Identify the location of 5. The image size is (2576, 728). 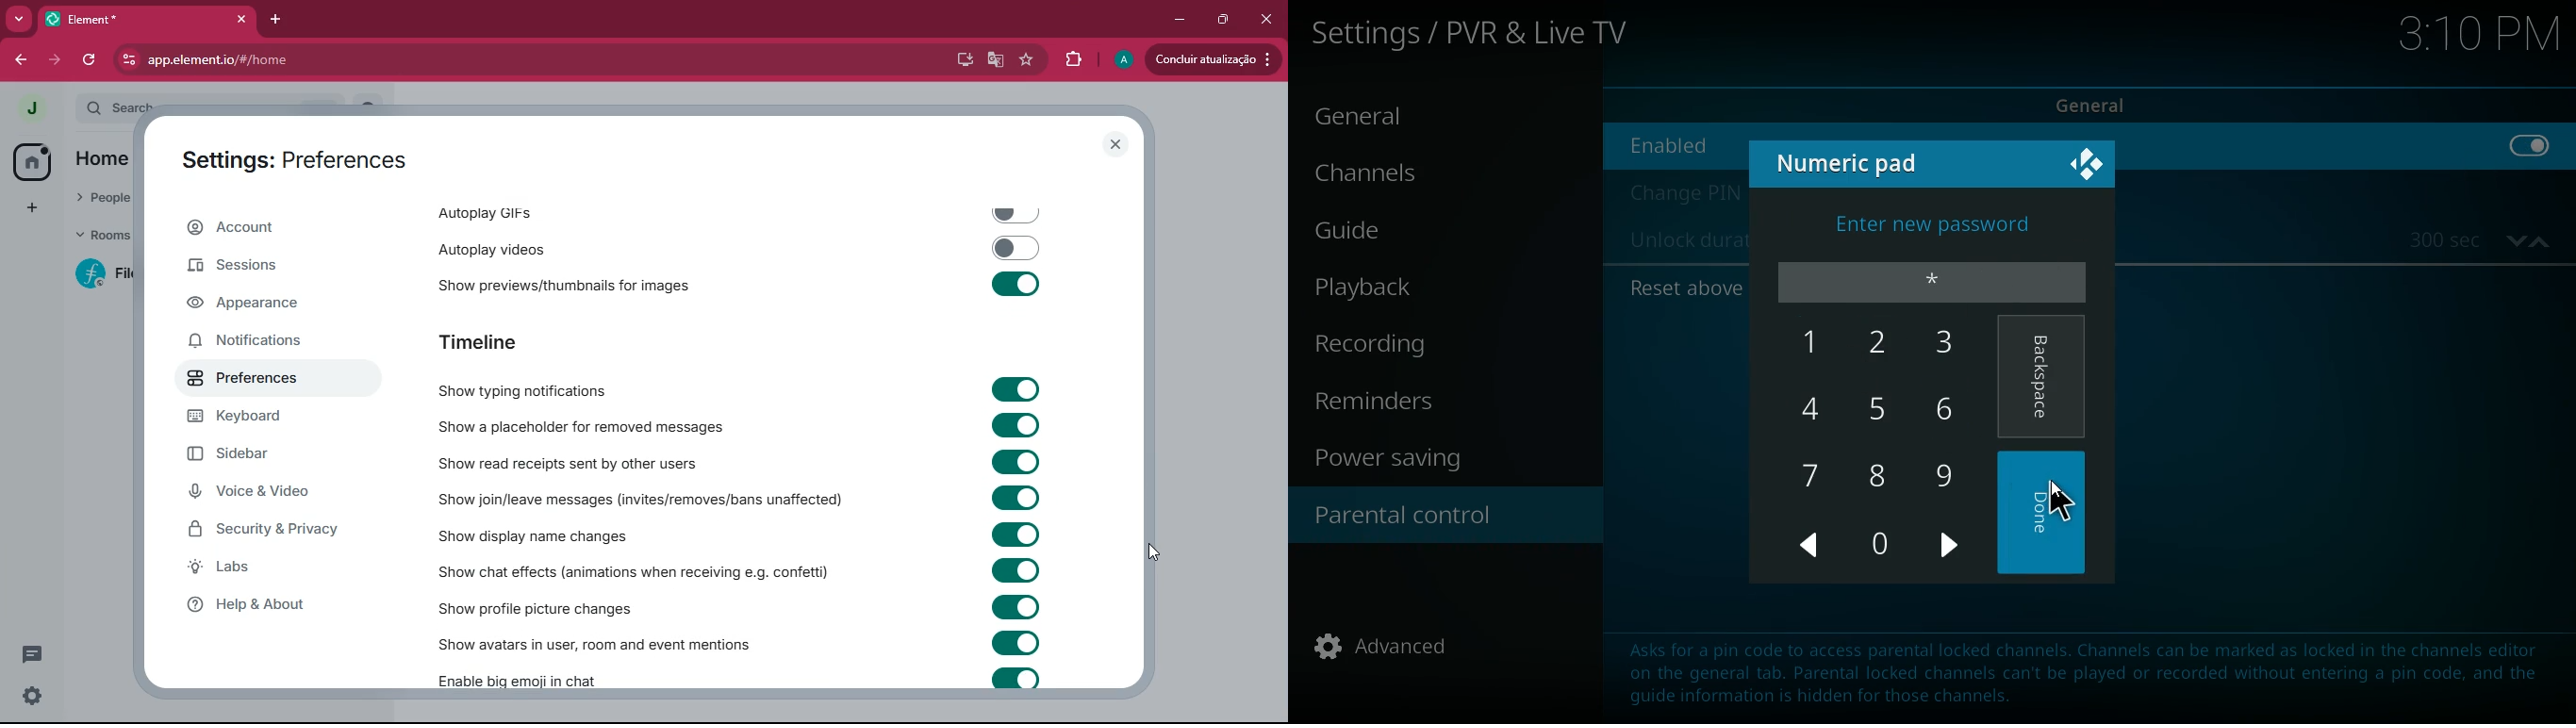
(1881, 407).